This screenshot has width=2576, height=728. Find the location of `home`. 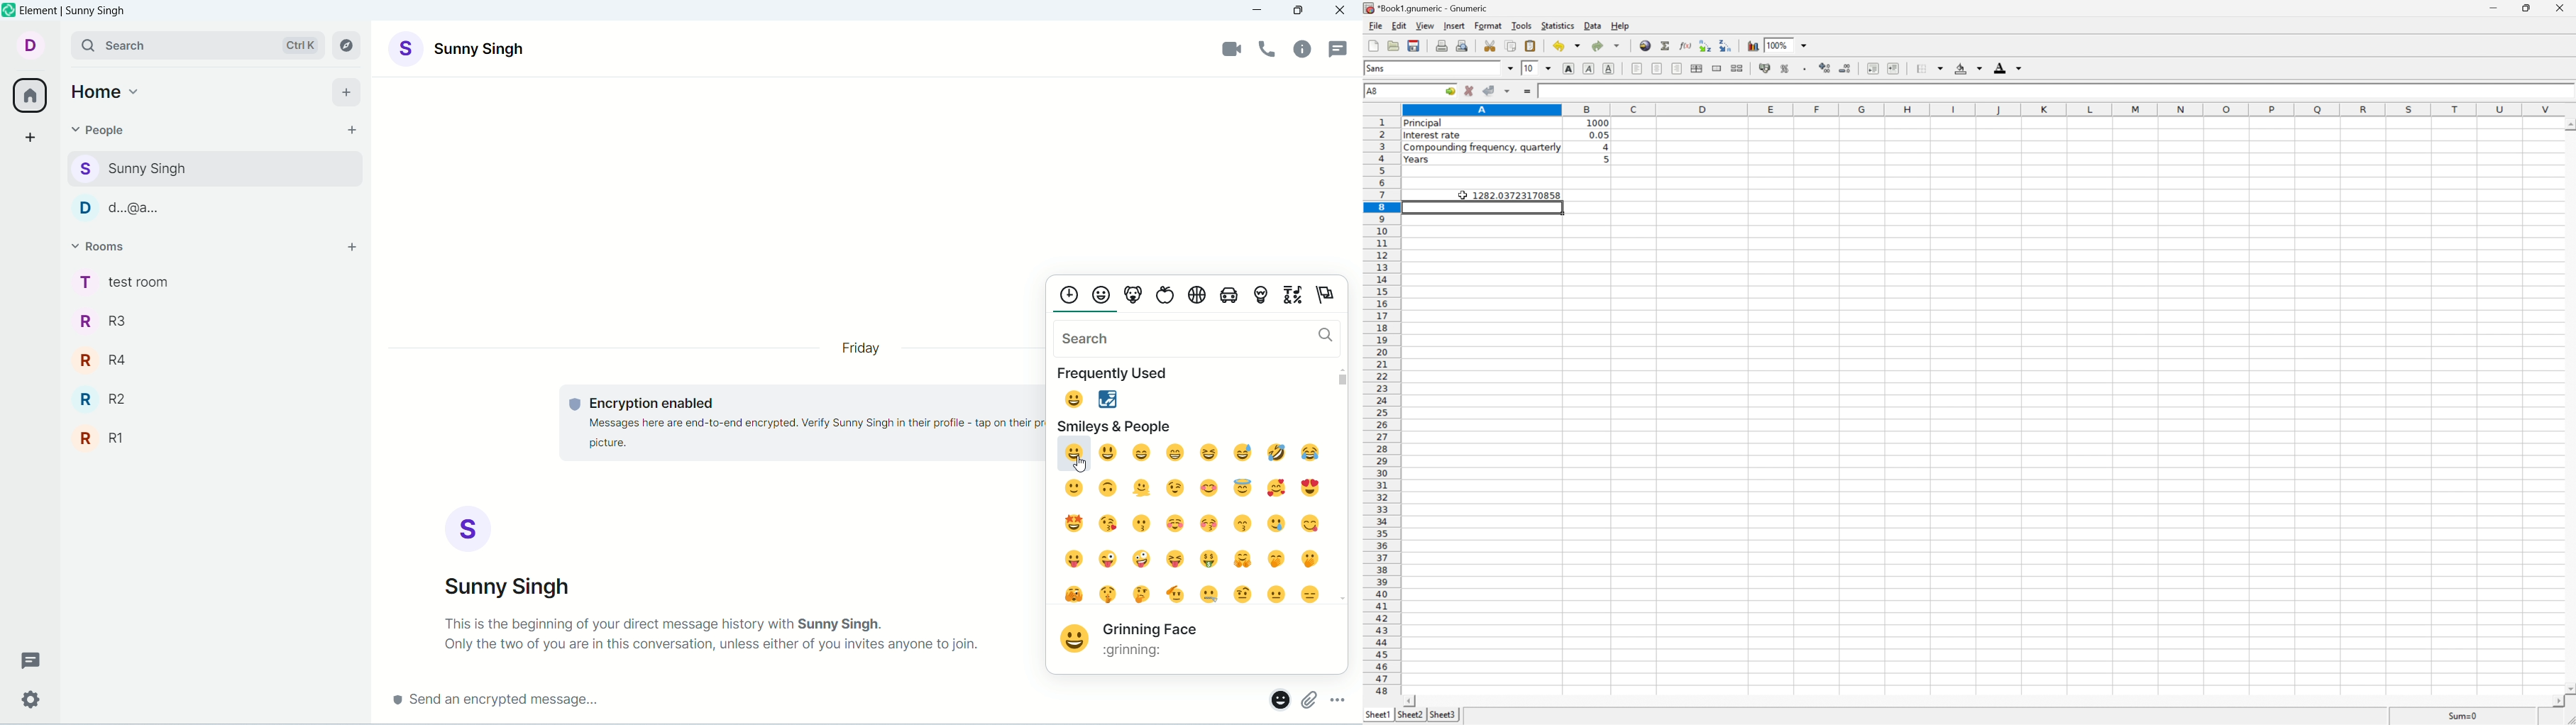

home is located at coordinates (29, 96).